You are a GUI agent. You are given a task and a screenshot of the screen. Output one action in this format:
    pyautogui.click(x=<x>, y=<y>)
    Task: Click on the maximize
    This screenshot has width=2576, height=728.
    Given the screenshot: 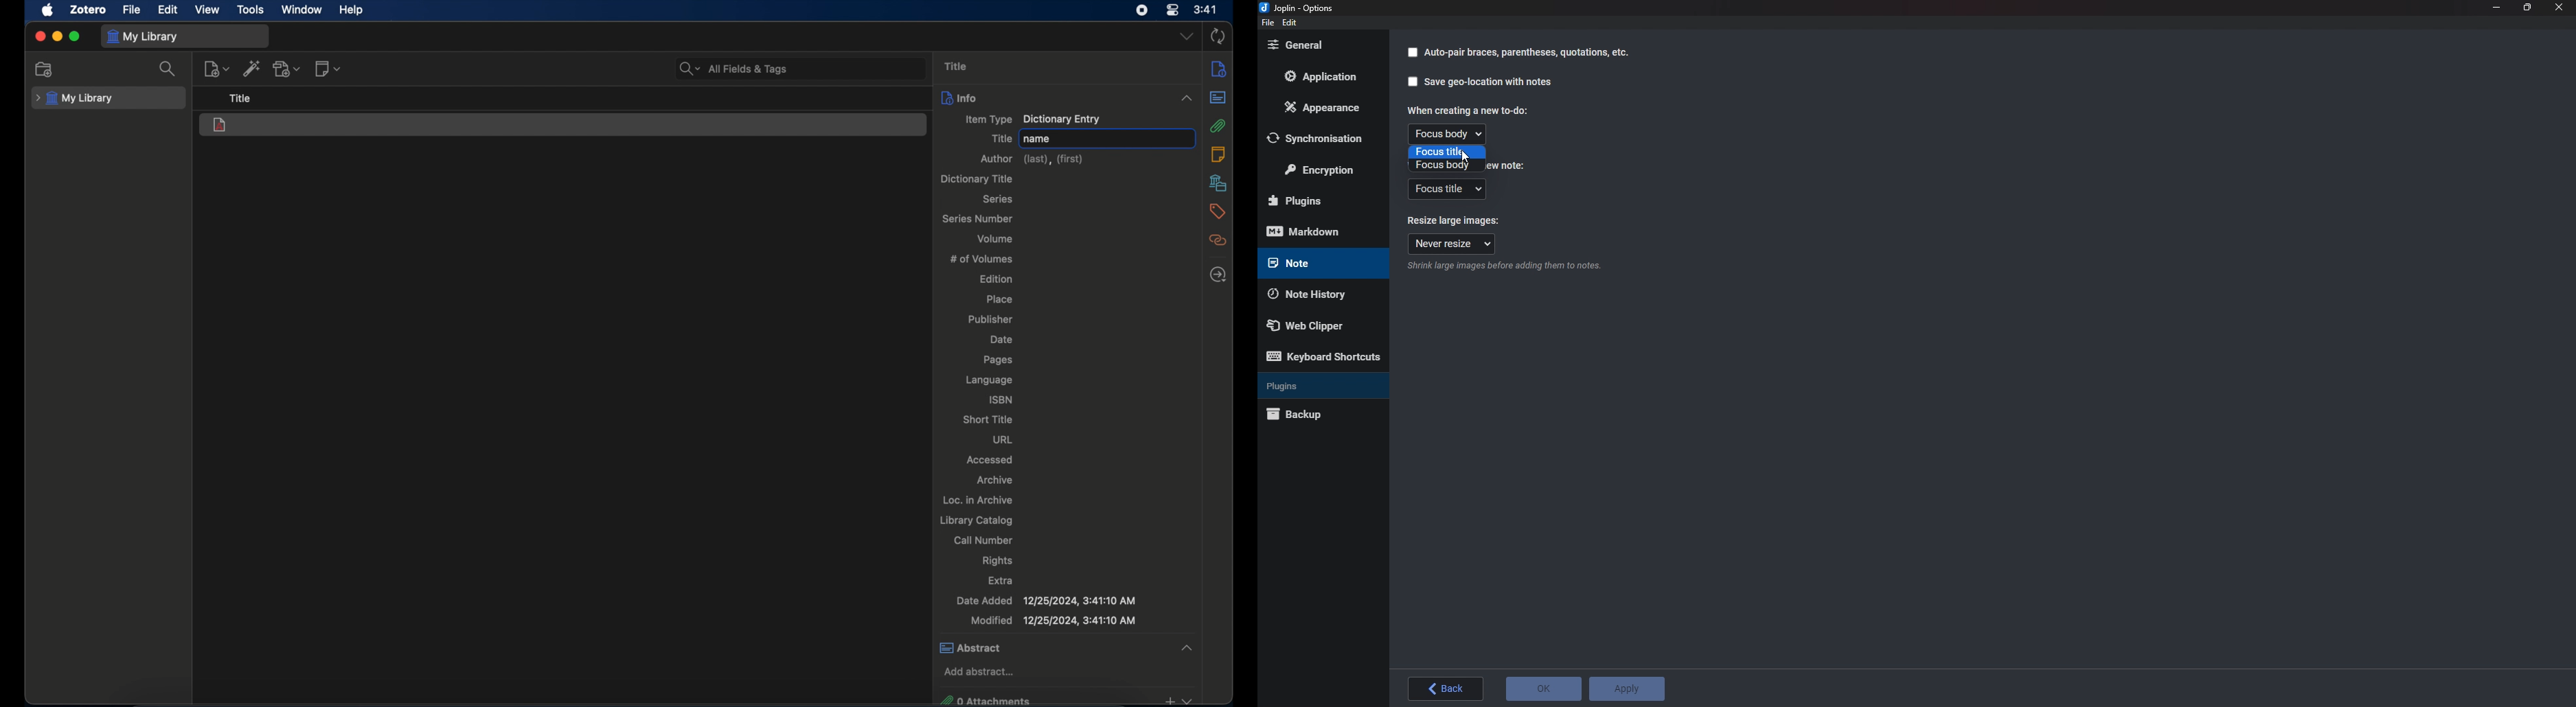 What is the action you would take?
    pyautogui.click(x=75, y=37)
    